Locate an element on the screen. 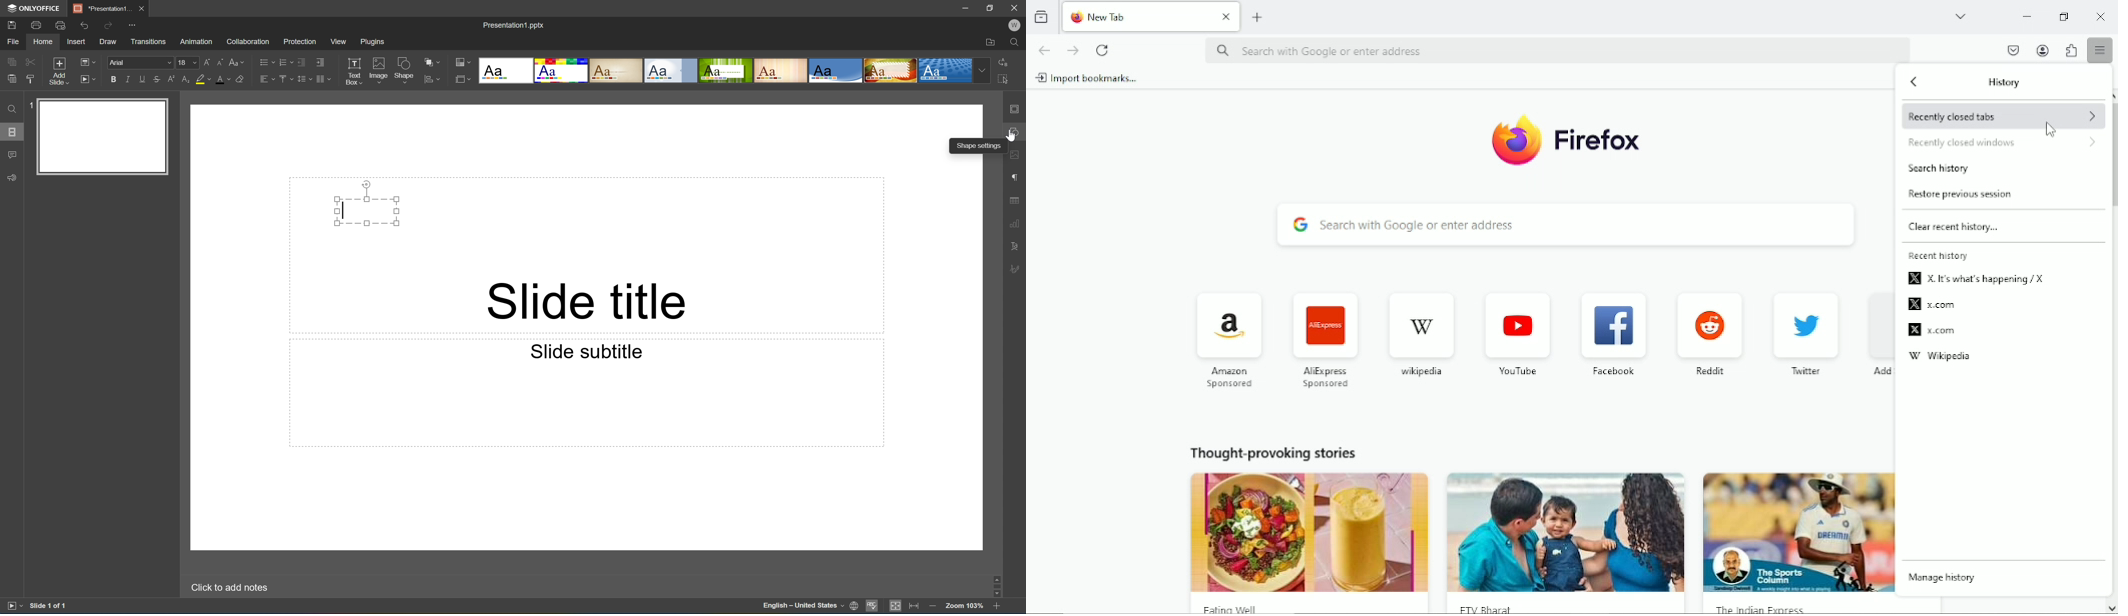 This screenshot has height=616, width=2128. English - United States is located at coordinates (803, 606).